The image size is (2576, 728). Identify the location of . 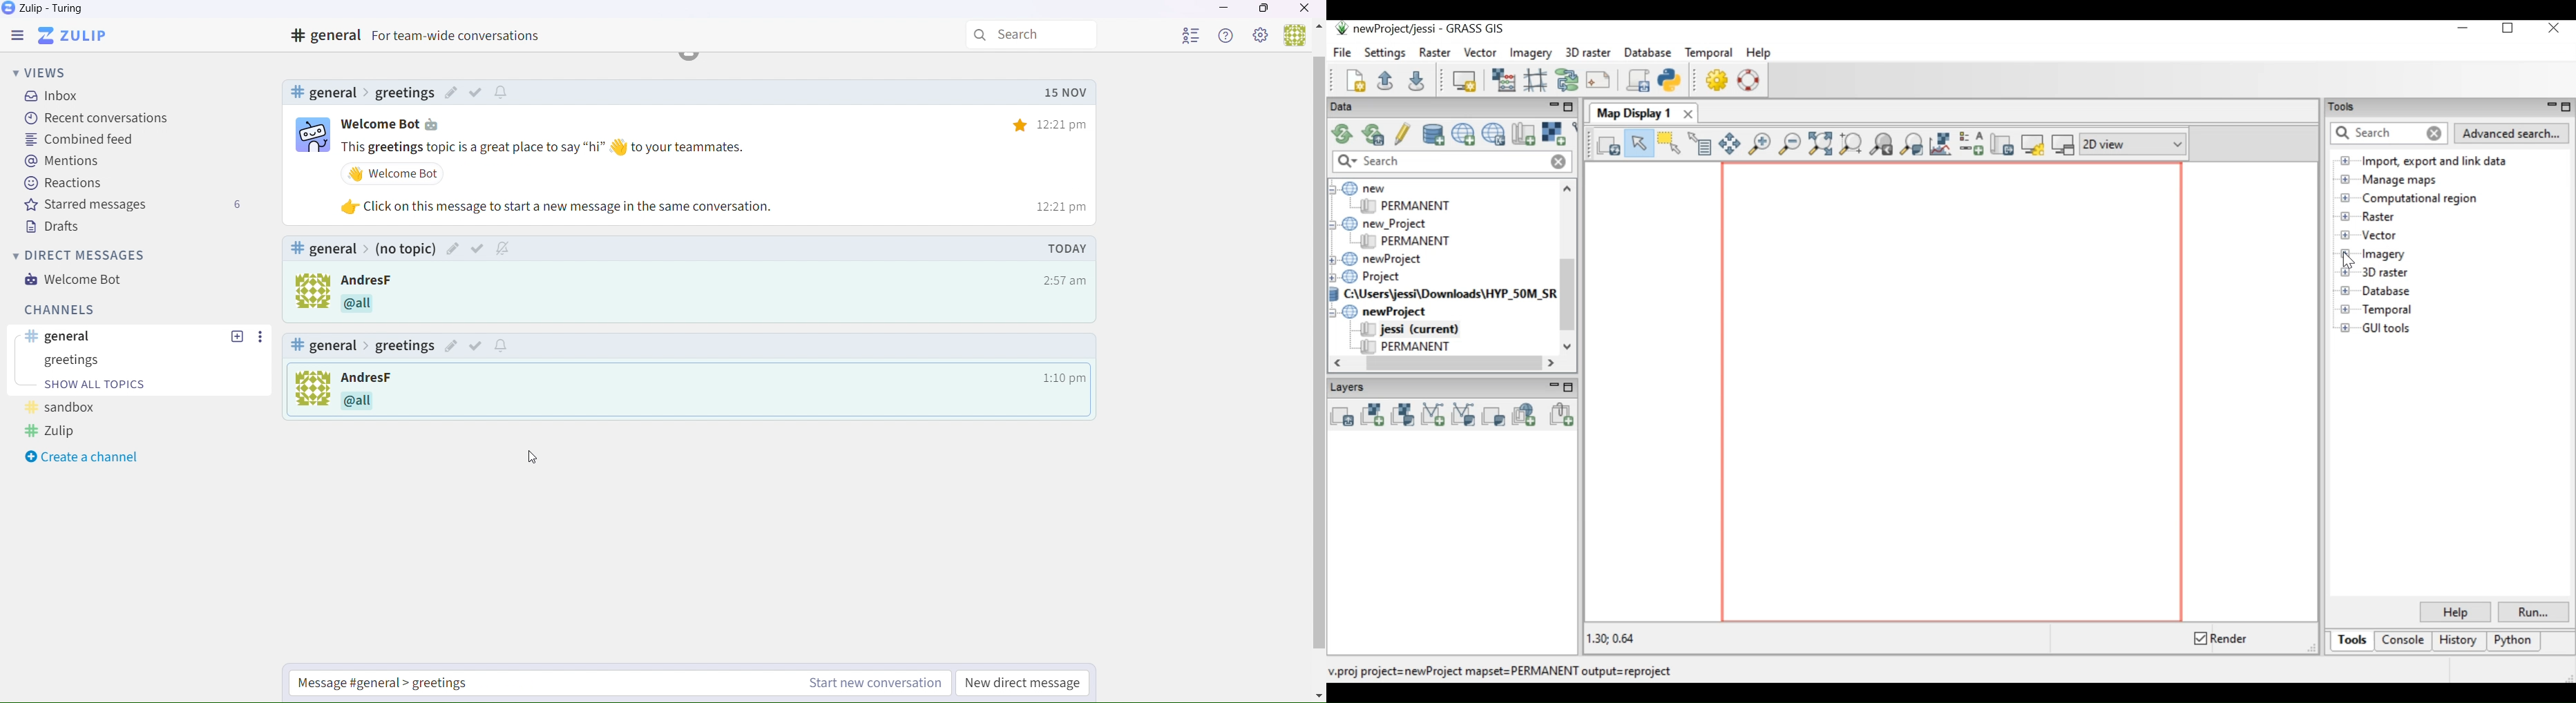
(1318, 28).